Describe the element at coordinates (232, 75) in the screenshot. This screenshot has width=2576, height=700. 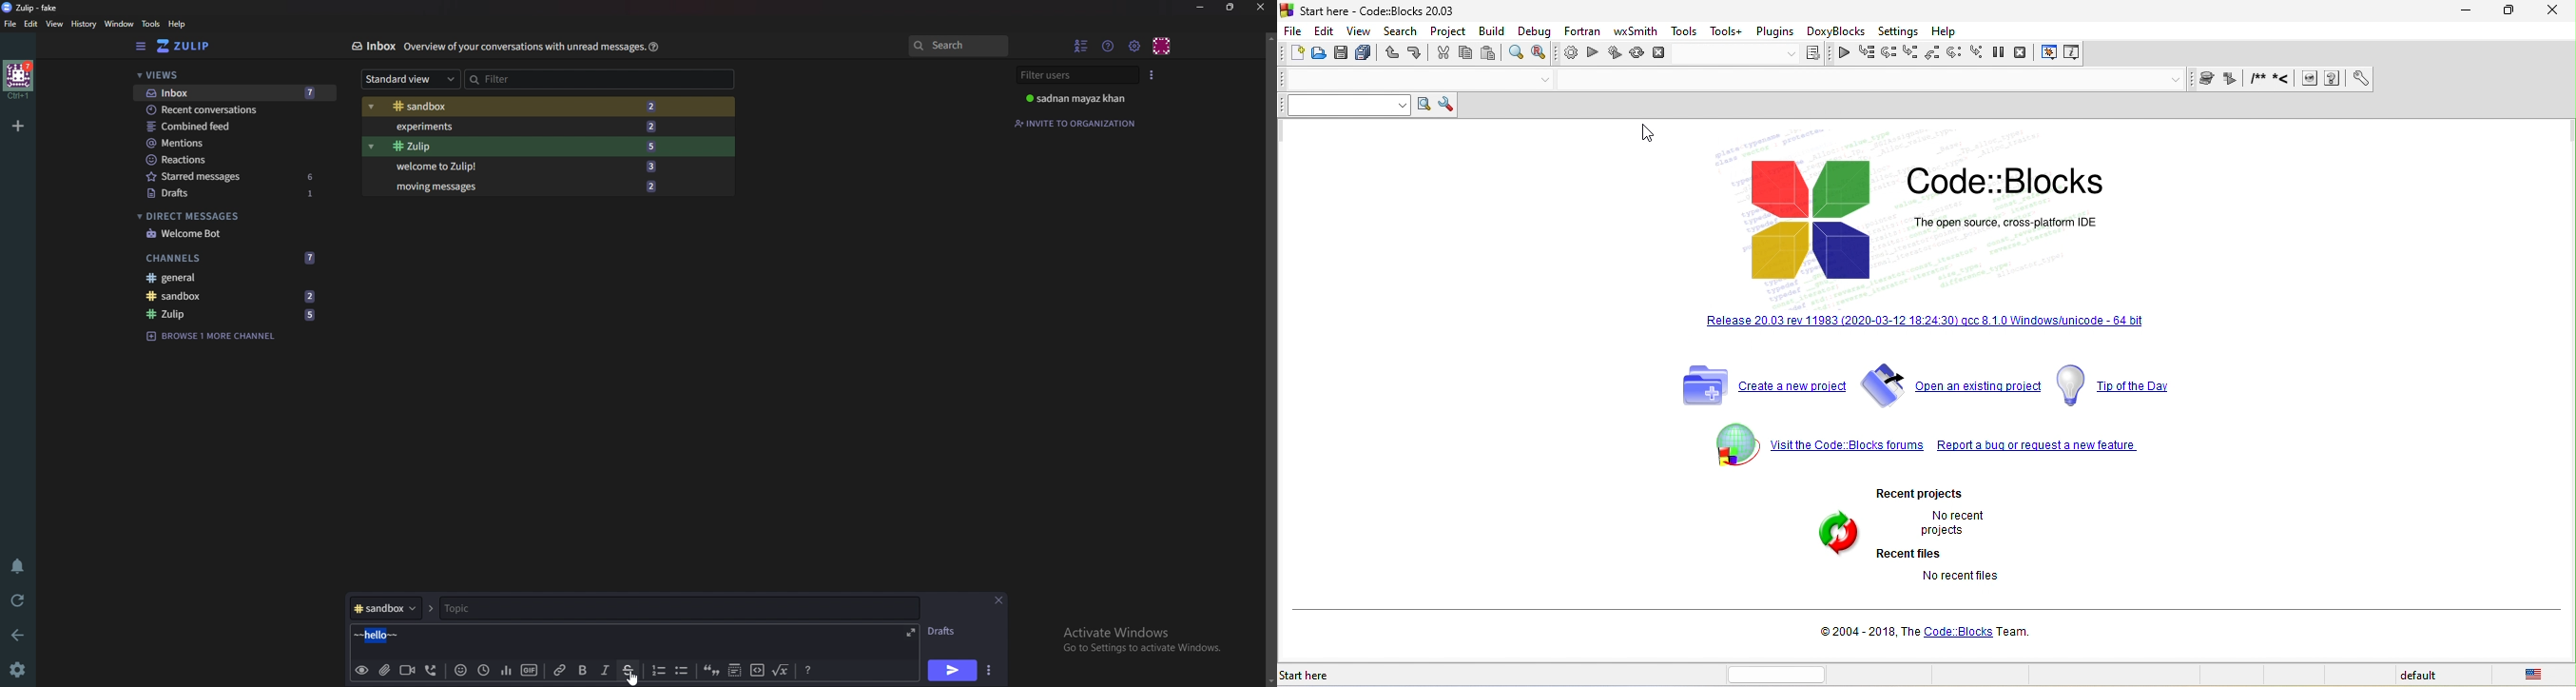
I see `views` at that location.